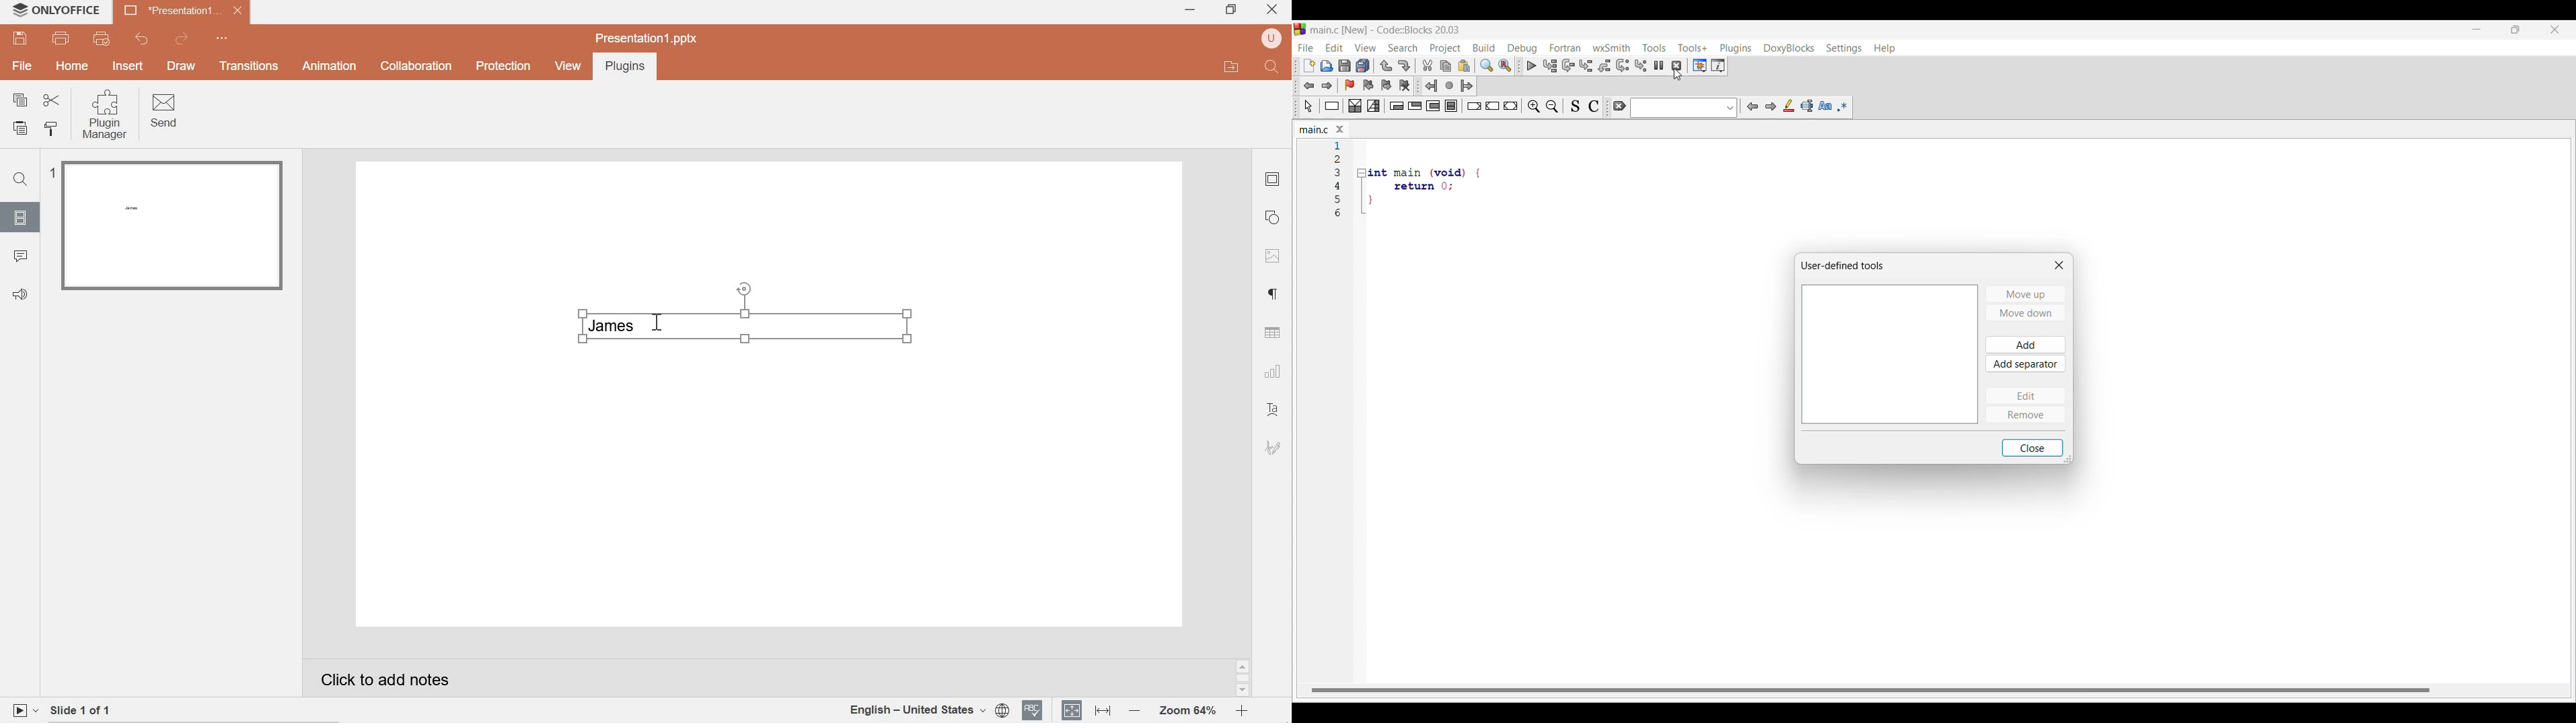 This screenshot has height=728, width=2576. What do you see at coordinates (1534, 108) in the screenshot?
I see `Zoom in` at bounding box center [1534, 108].